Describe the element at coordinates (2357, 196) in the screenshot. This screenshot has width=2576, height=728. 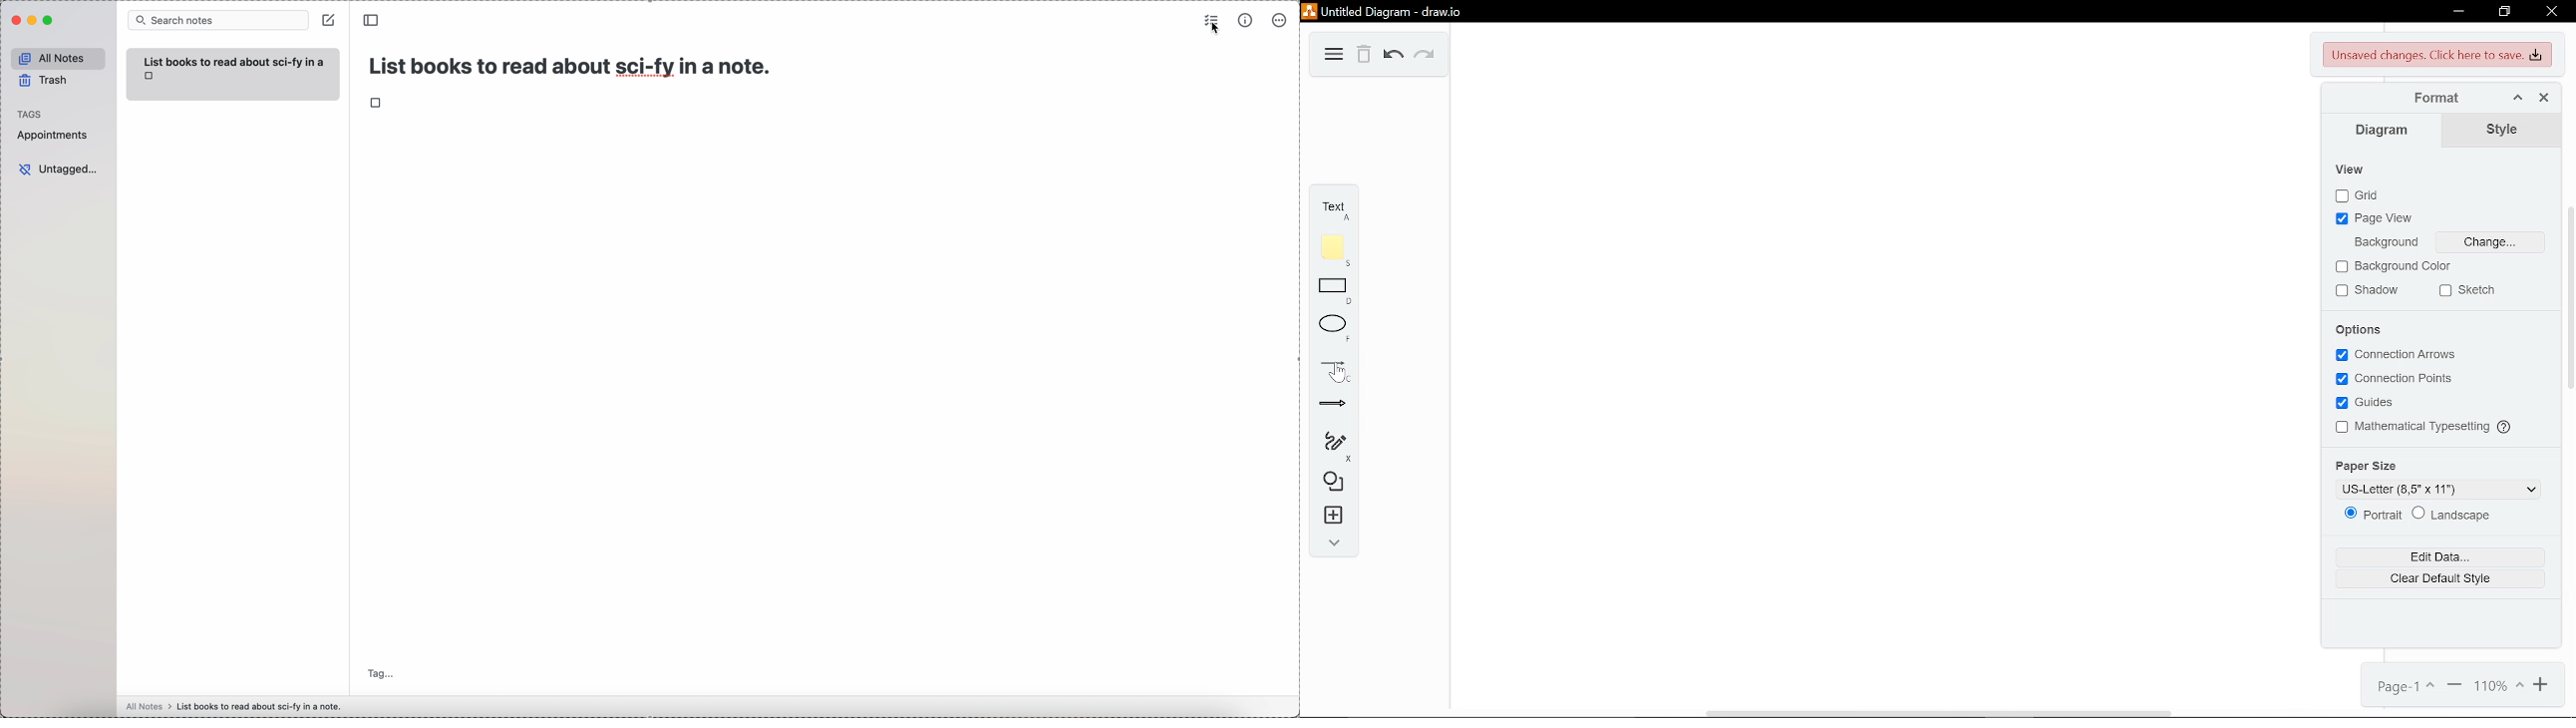
I see `Grid` at that location.